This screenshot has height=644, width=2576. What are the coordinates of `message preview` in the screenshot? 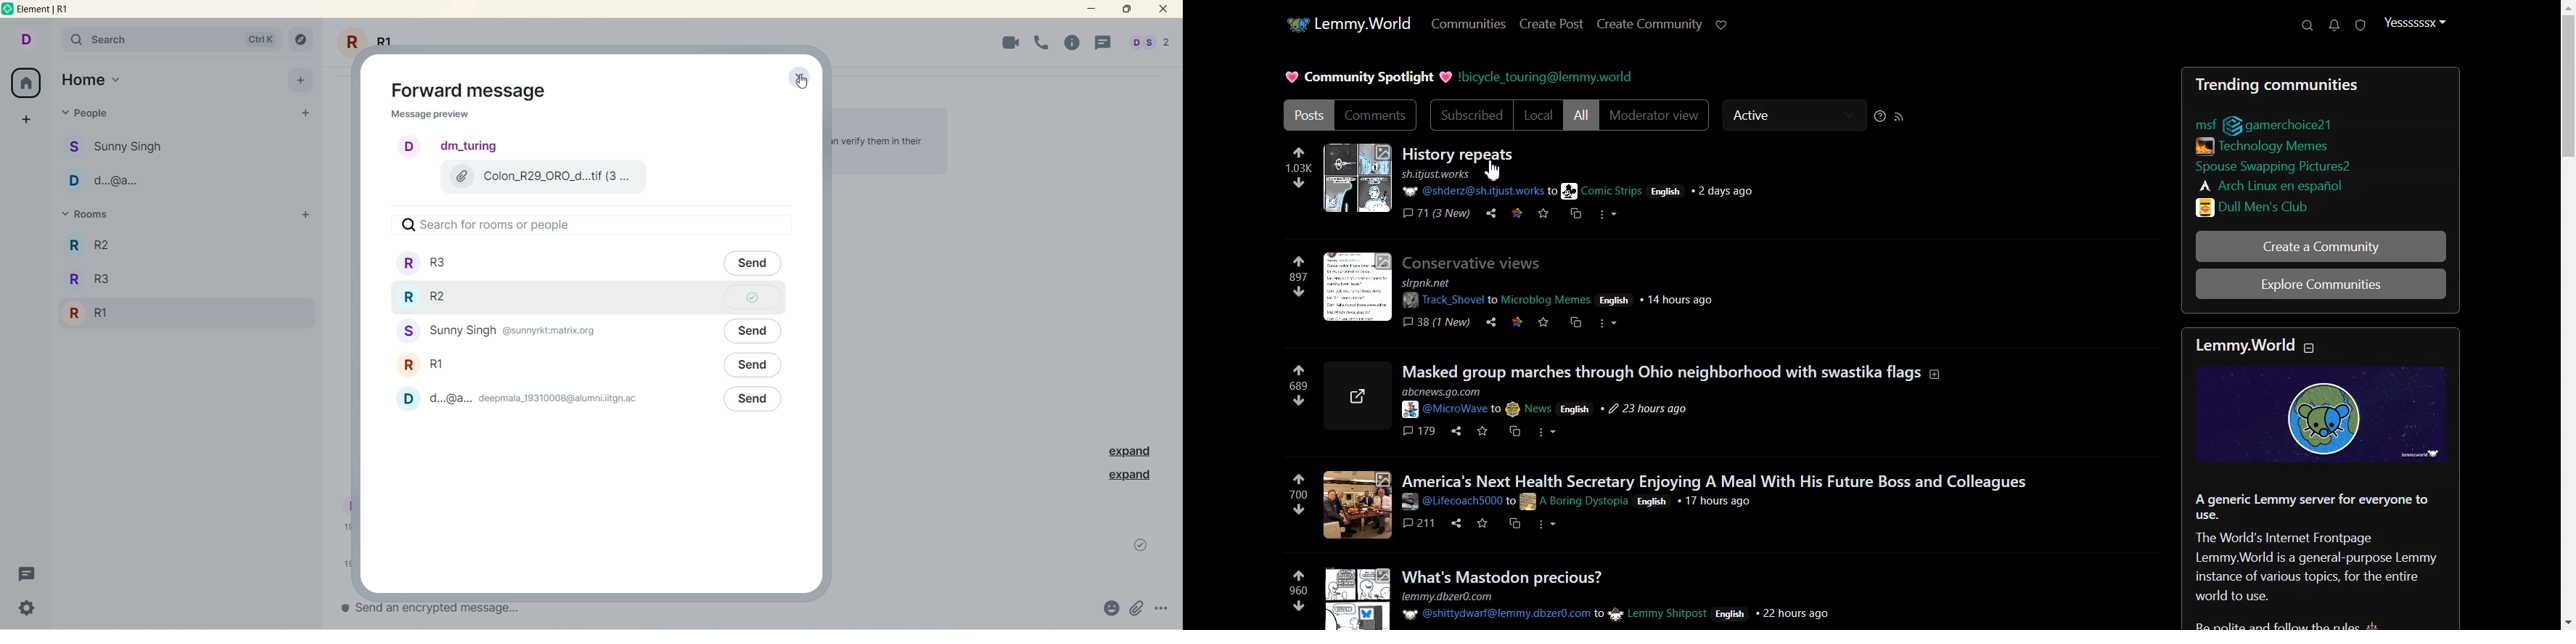 It's located at (430, 116).